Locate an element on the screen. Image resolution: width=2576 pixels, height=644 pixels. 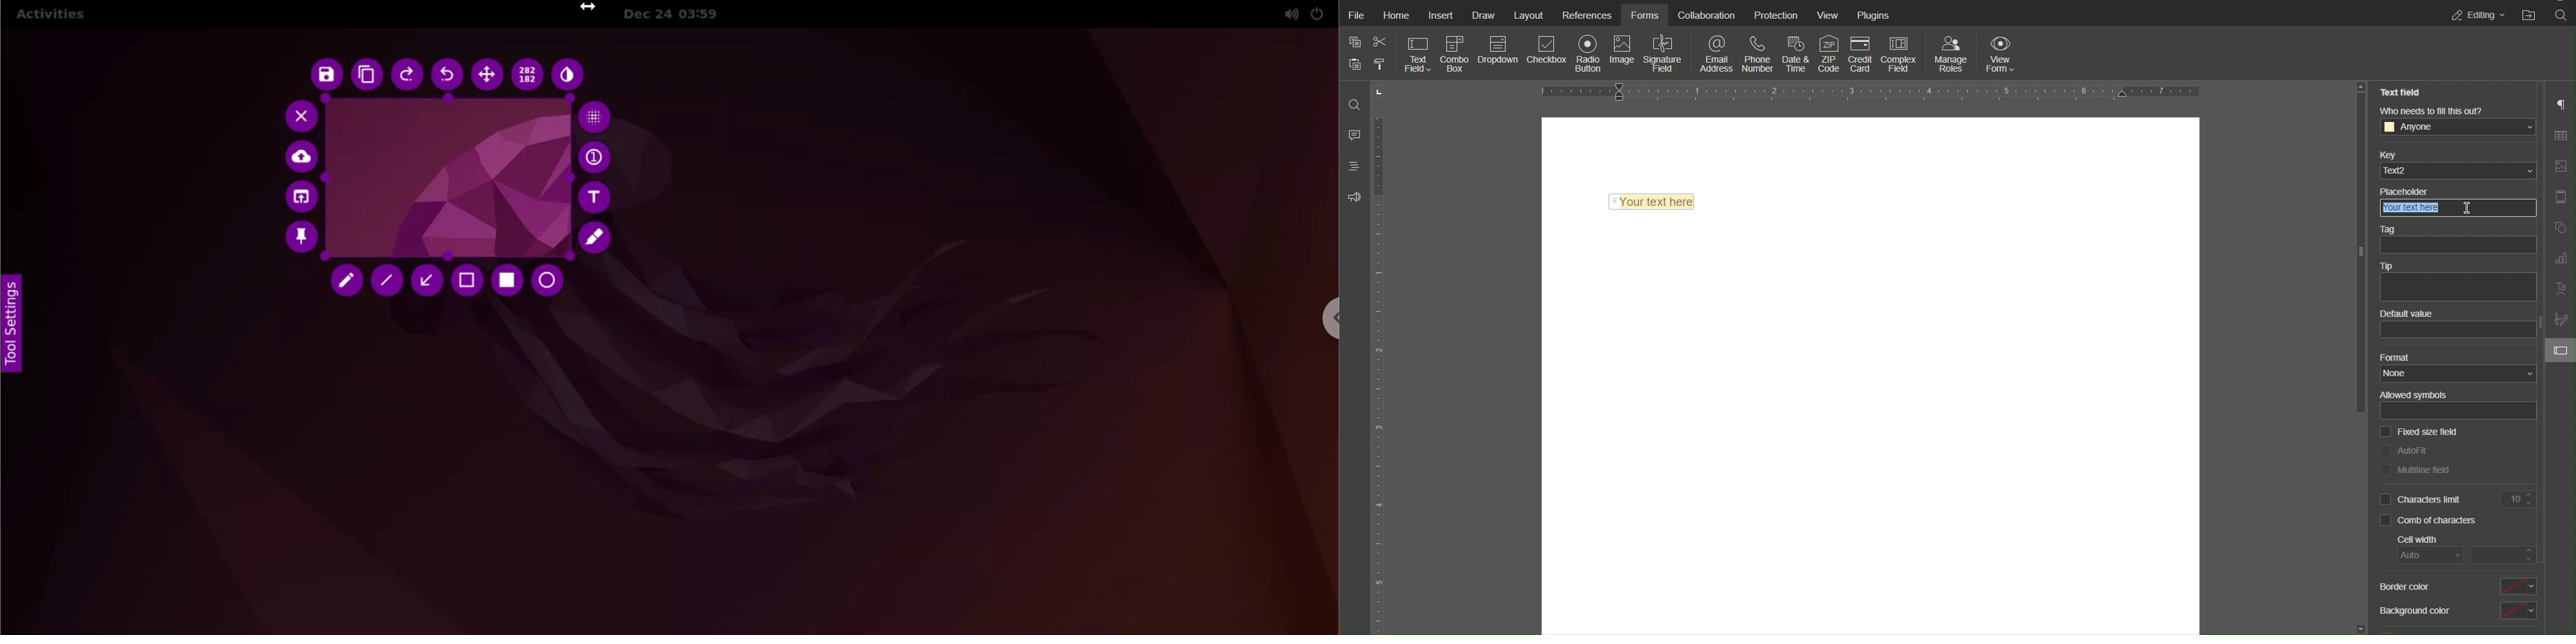
undo is located at coordinates (445, 75).